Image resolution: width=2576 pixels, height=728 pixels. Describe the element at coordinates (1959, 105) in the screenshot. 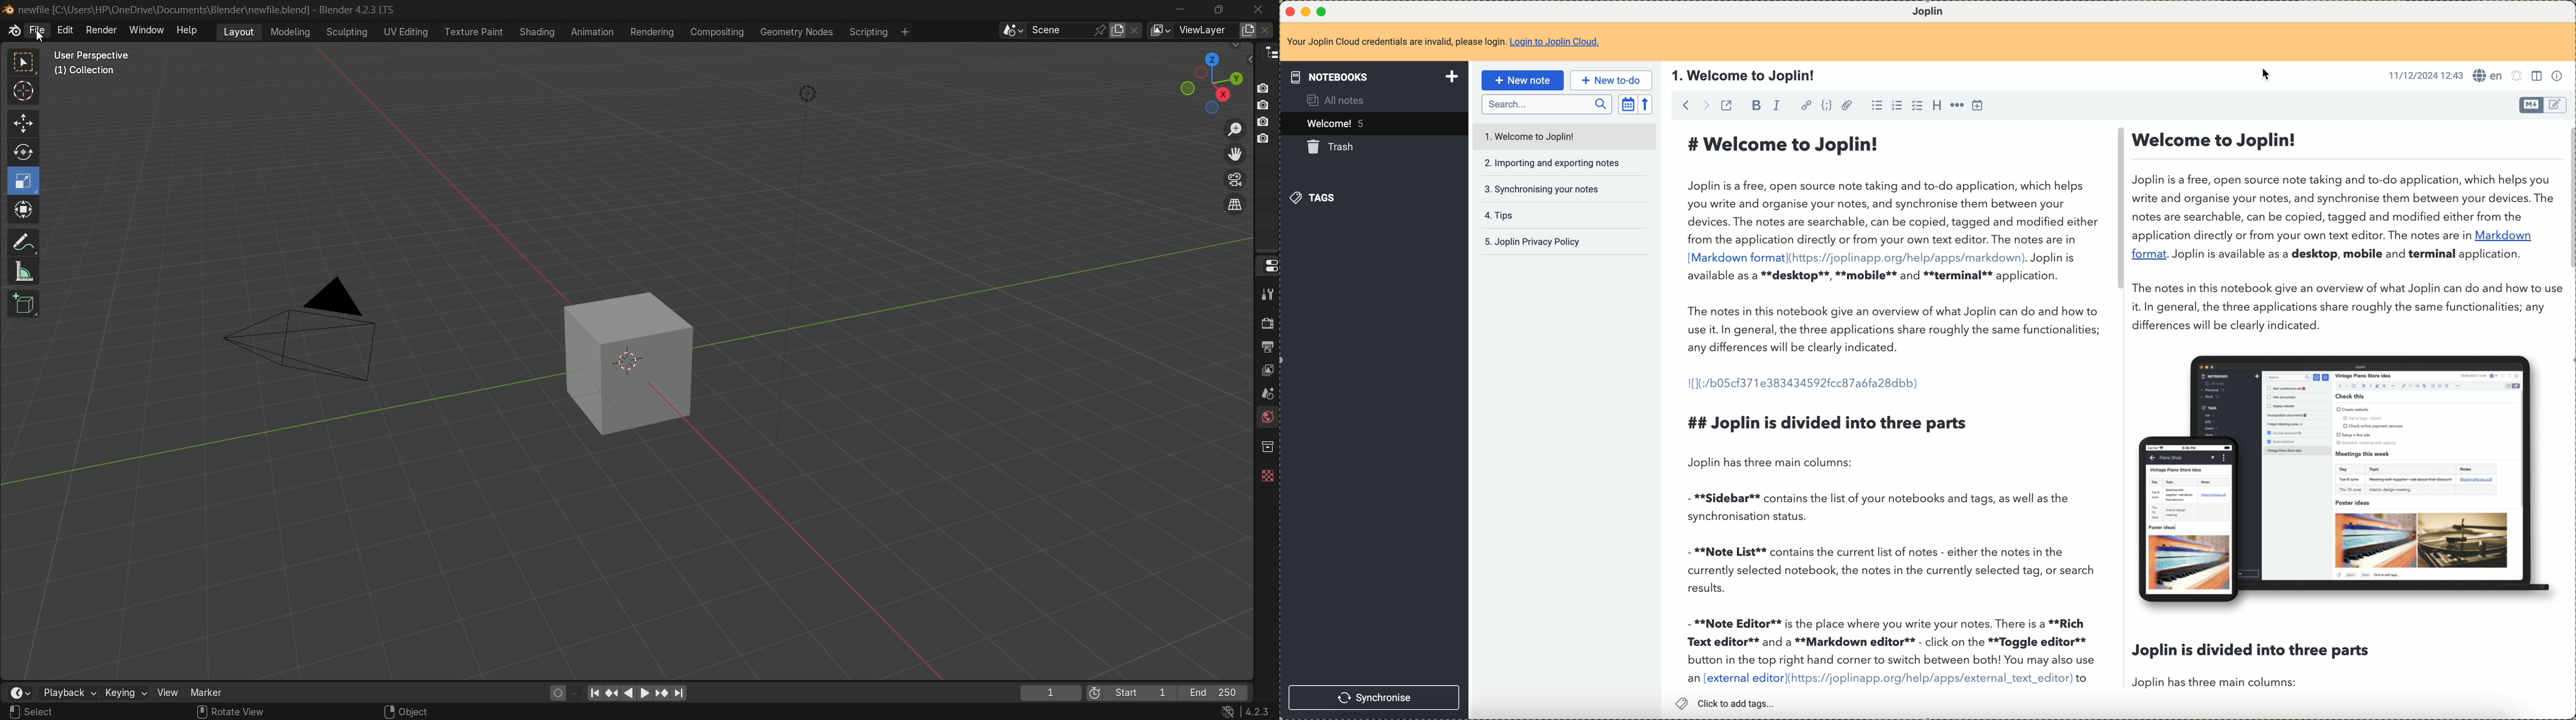

I see `horizontal rule` at that location.